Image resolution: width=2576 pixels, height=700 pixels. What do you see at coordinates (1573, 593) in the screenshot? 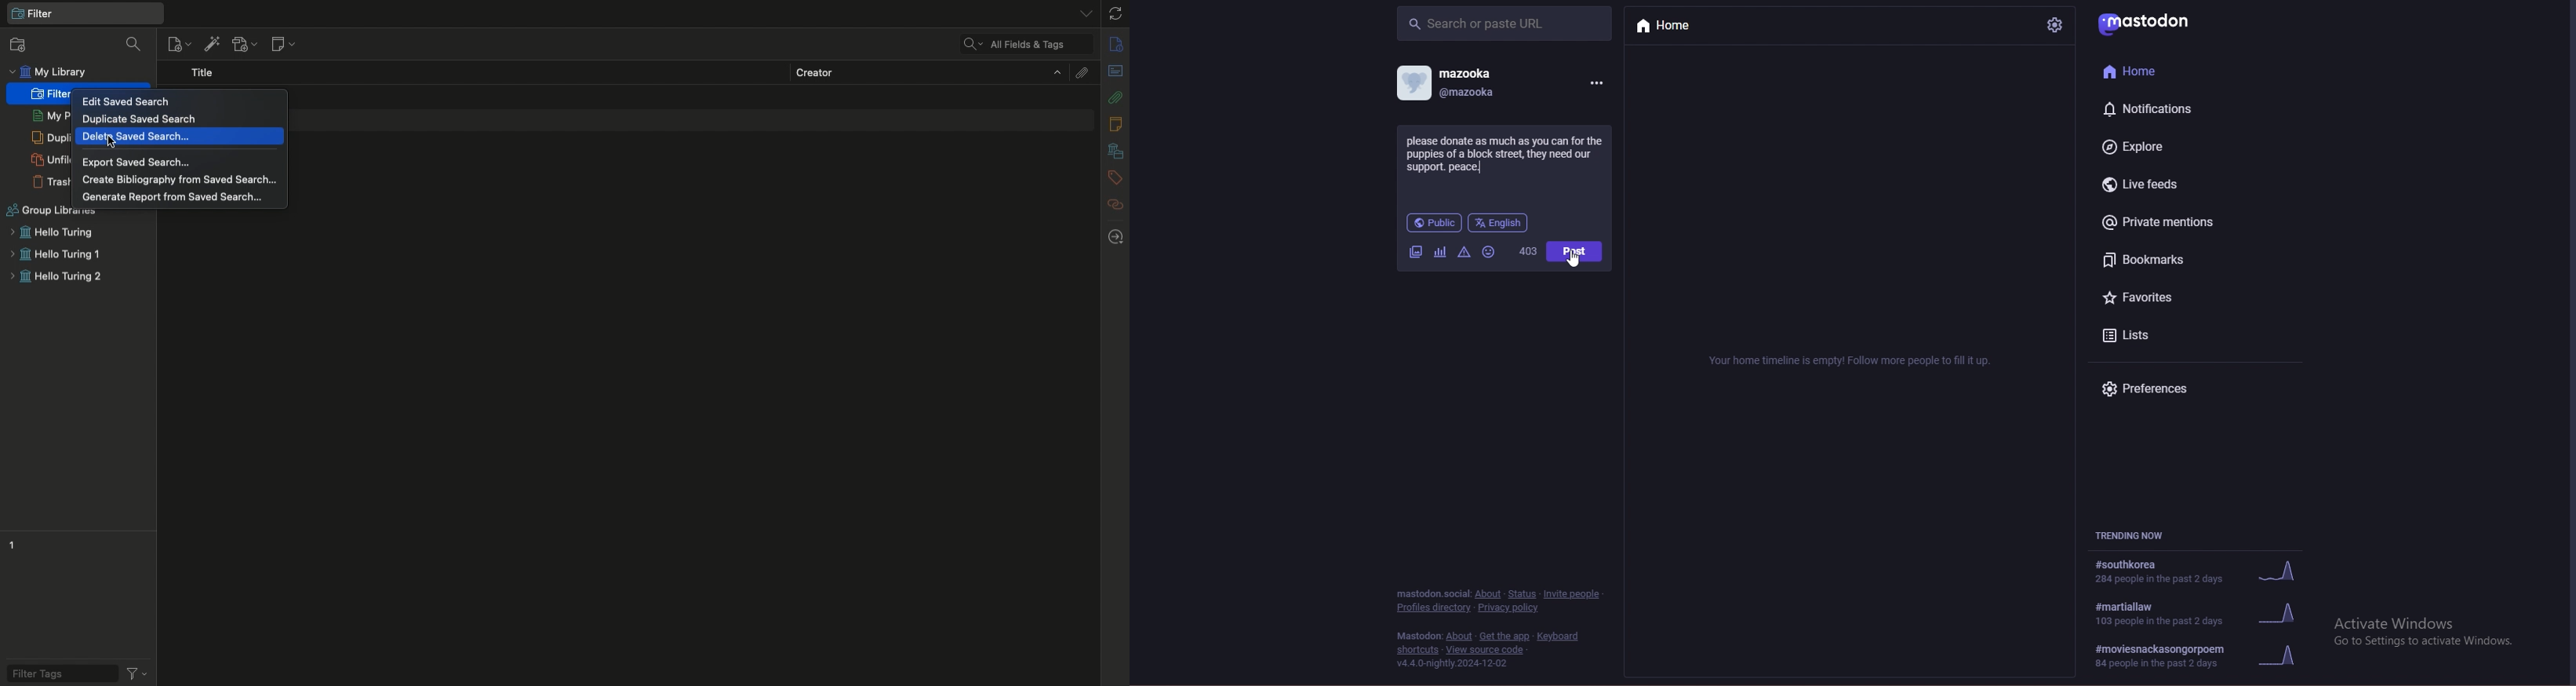
I see `invite people` at bounding box center [1573, 593].